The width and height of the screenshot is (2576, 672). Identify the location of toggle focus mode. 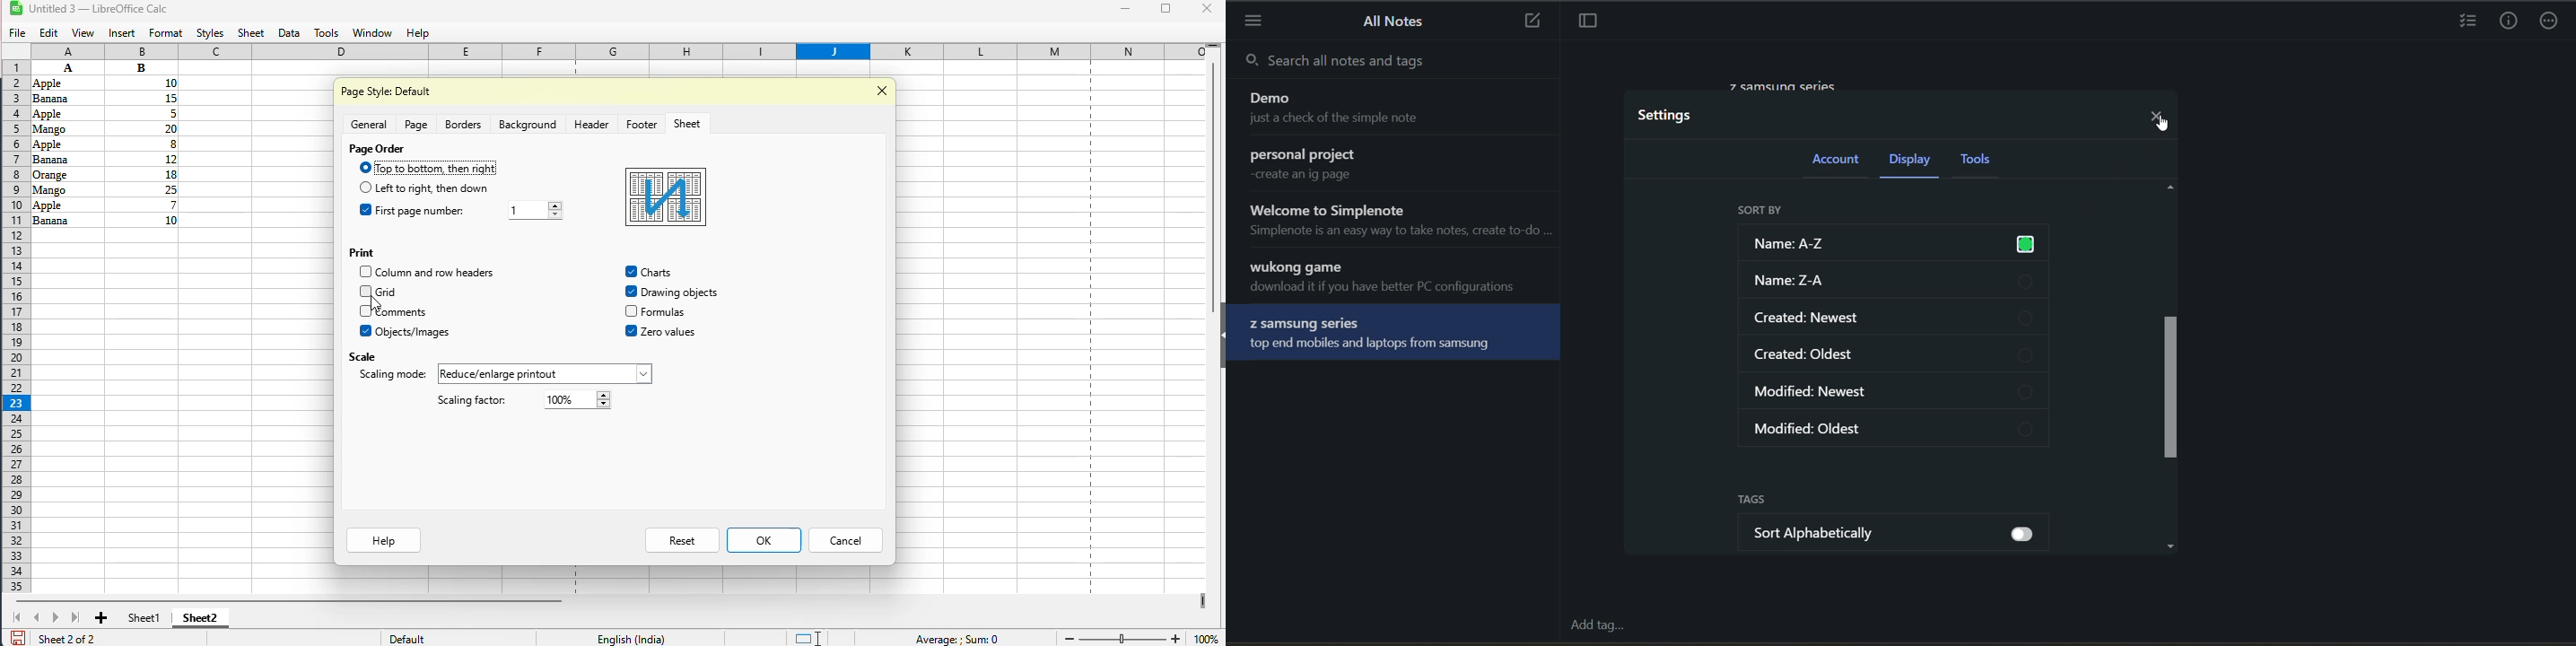
(1585, 23).